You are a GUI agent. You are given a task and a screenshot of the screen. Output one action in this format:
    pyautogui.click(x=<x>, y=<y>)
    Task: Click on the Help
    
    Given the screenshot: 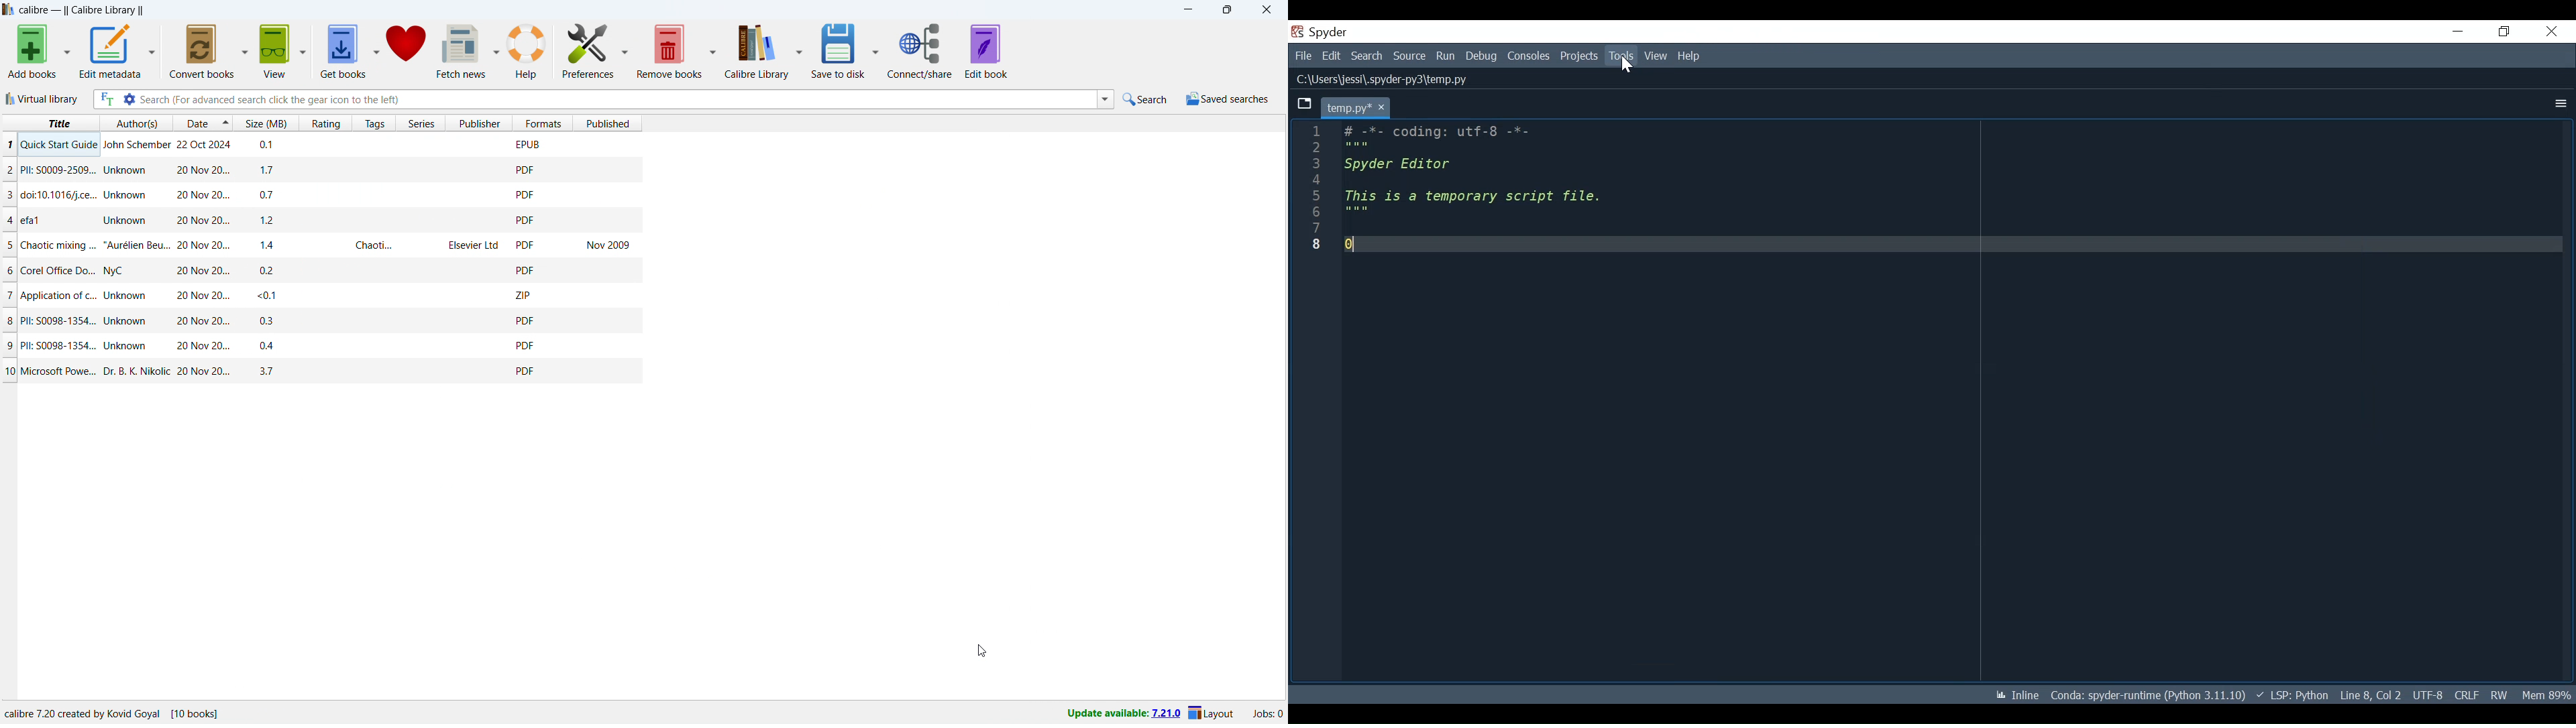 What is the action you would take?
    pyautogui.click(x=1689, y=56)
    